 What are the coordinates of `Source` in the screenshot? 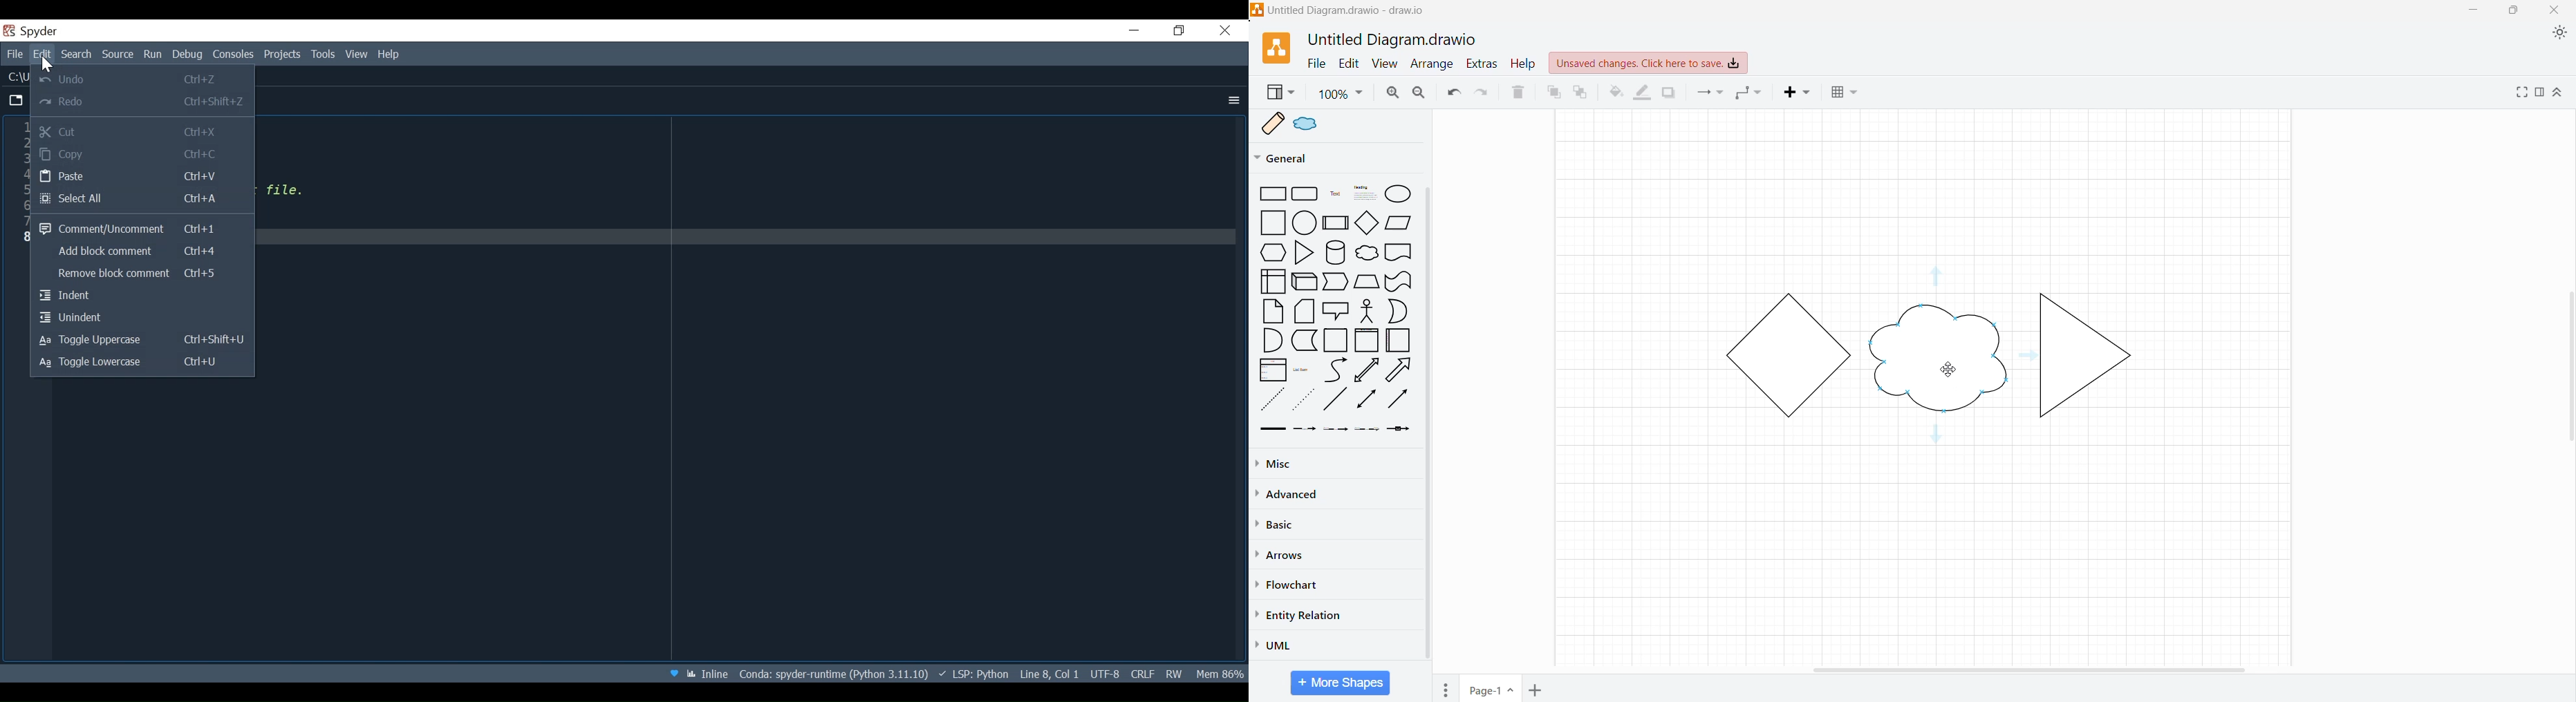 It's located at (118, 55).